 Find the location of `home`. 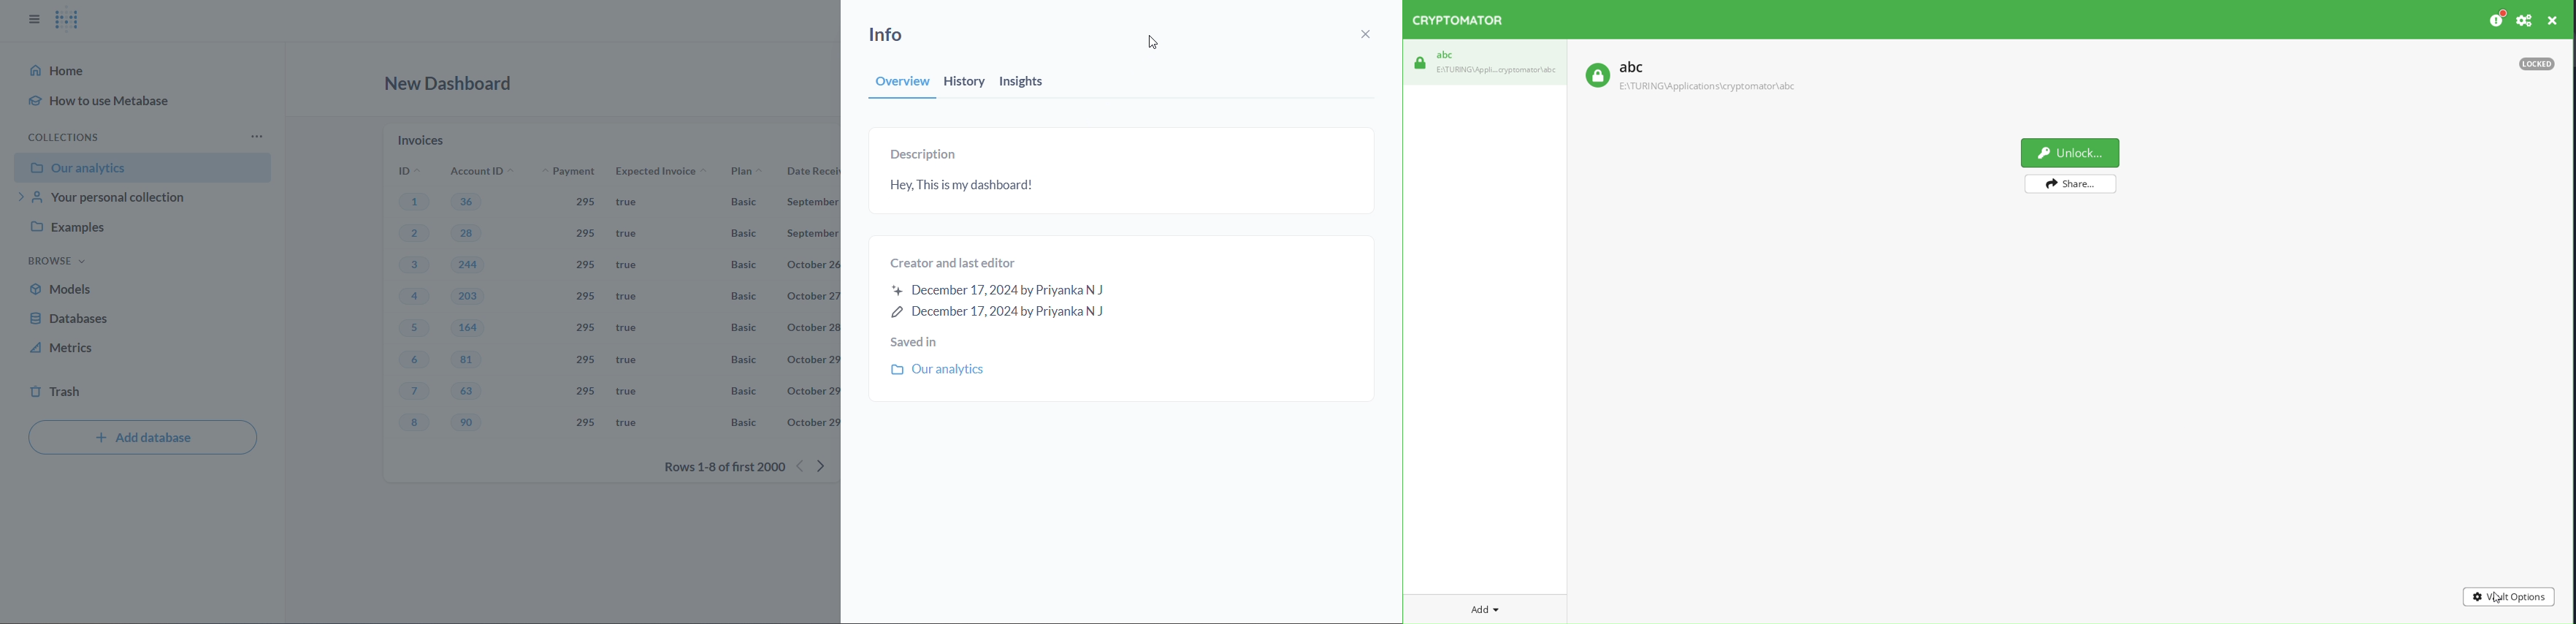

home is located at coordinates (63, 72).